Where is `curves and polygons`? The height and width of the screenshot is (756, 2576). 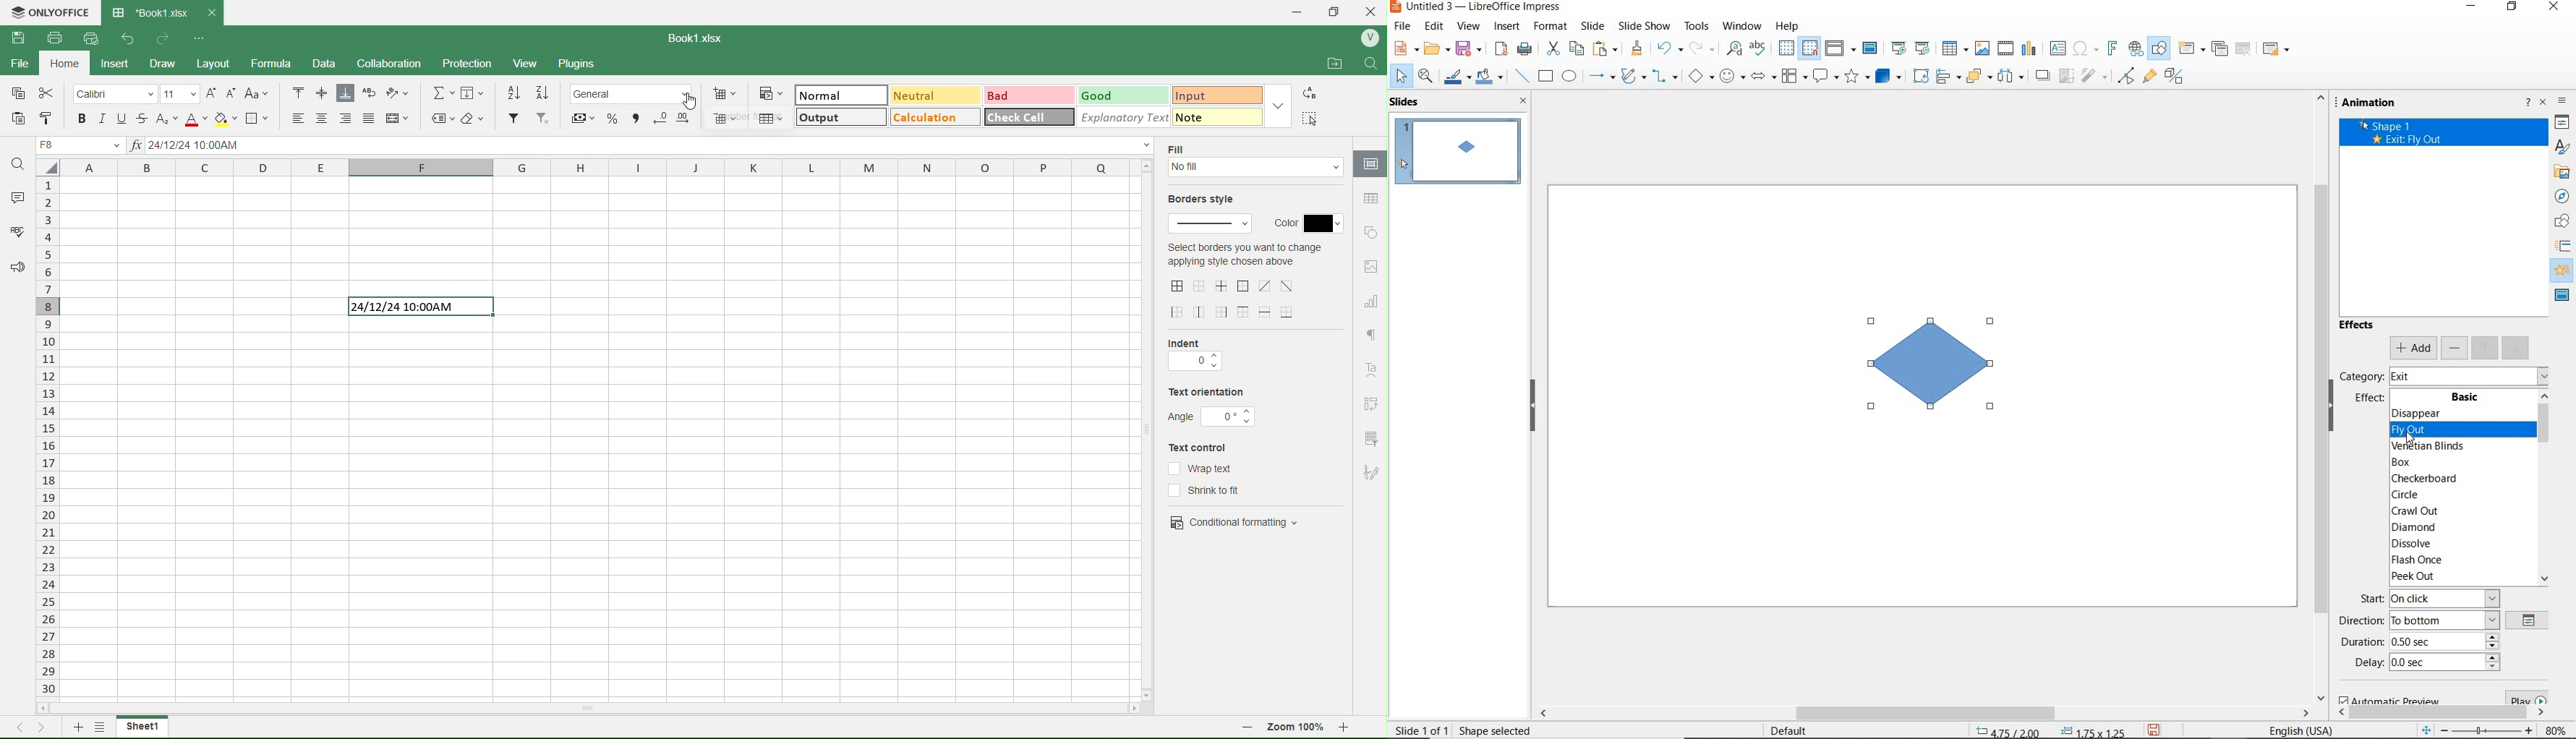
curves and polygons is located at coordinates (1633, 77).